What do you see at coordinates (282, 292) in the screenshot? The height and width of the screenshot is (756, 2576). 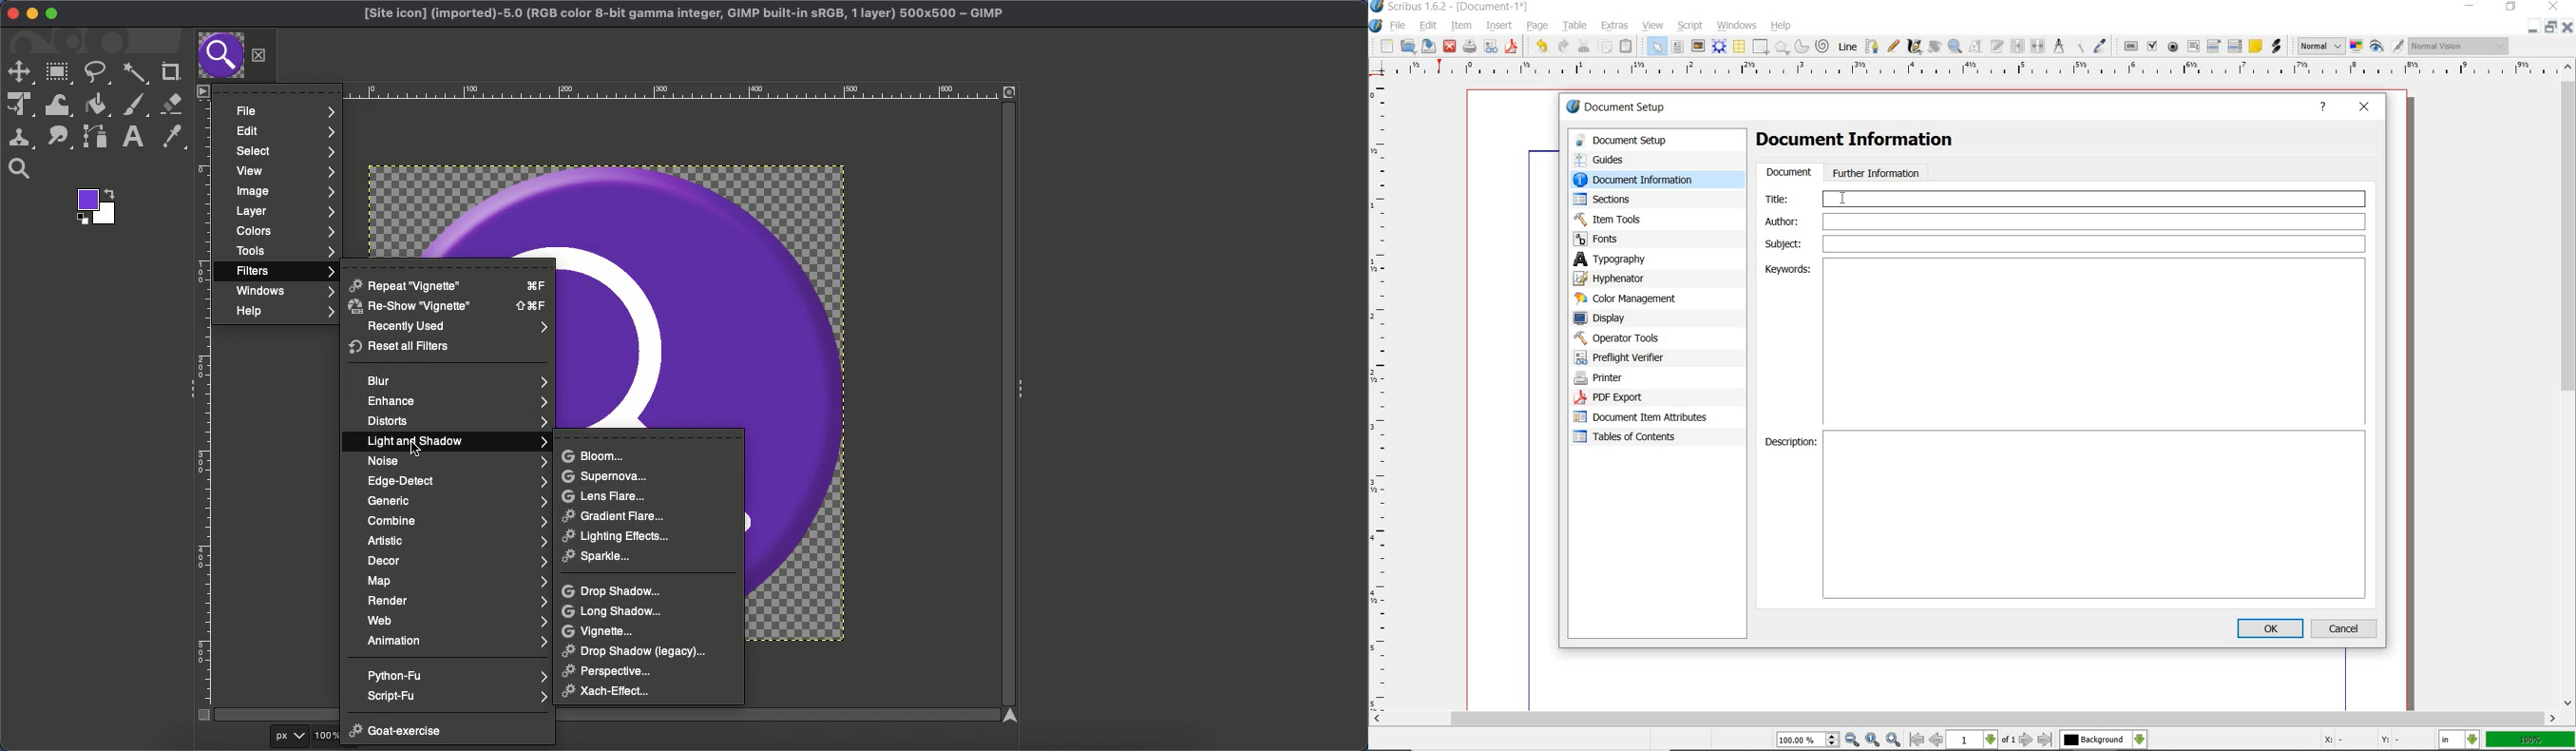 I see `Windows` at bounding box center [282, 292].